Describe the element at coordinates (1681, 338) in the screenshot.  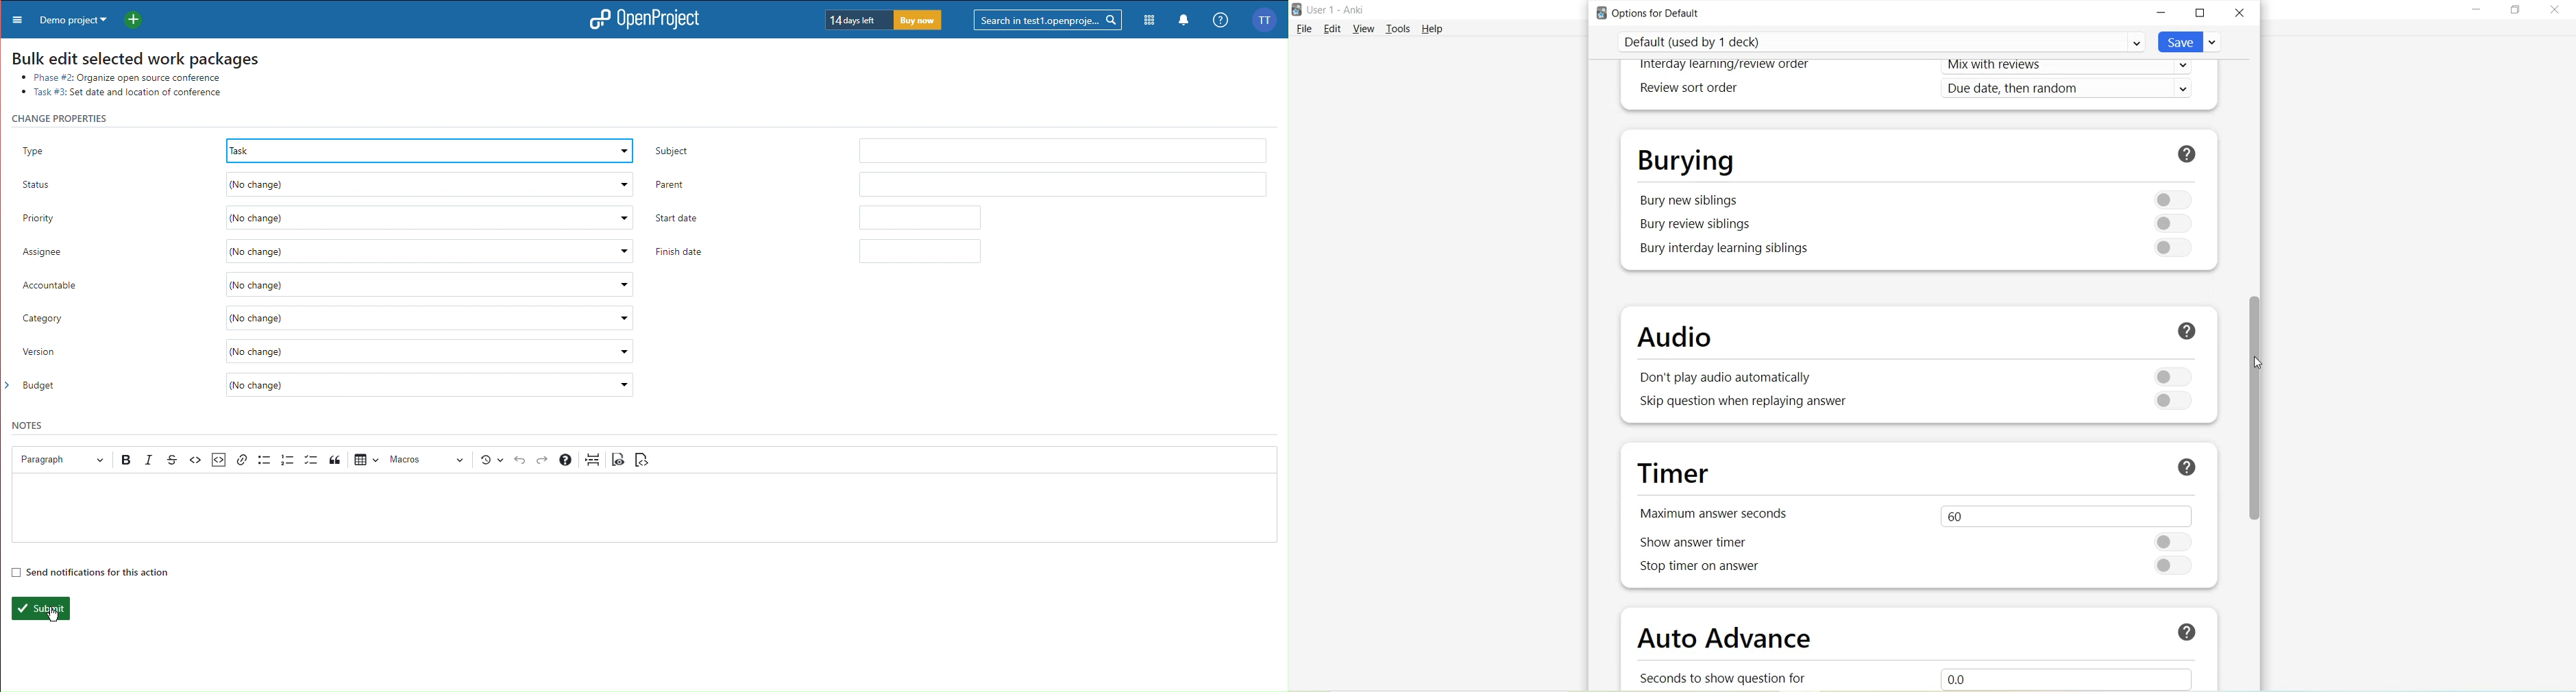
I see `Audio` at that location.